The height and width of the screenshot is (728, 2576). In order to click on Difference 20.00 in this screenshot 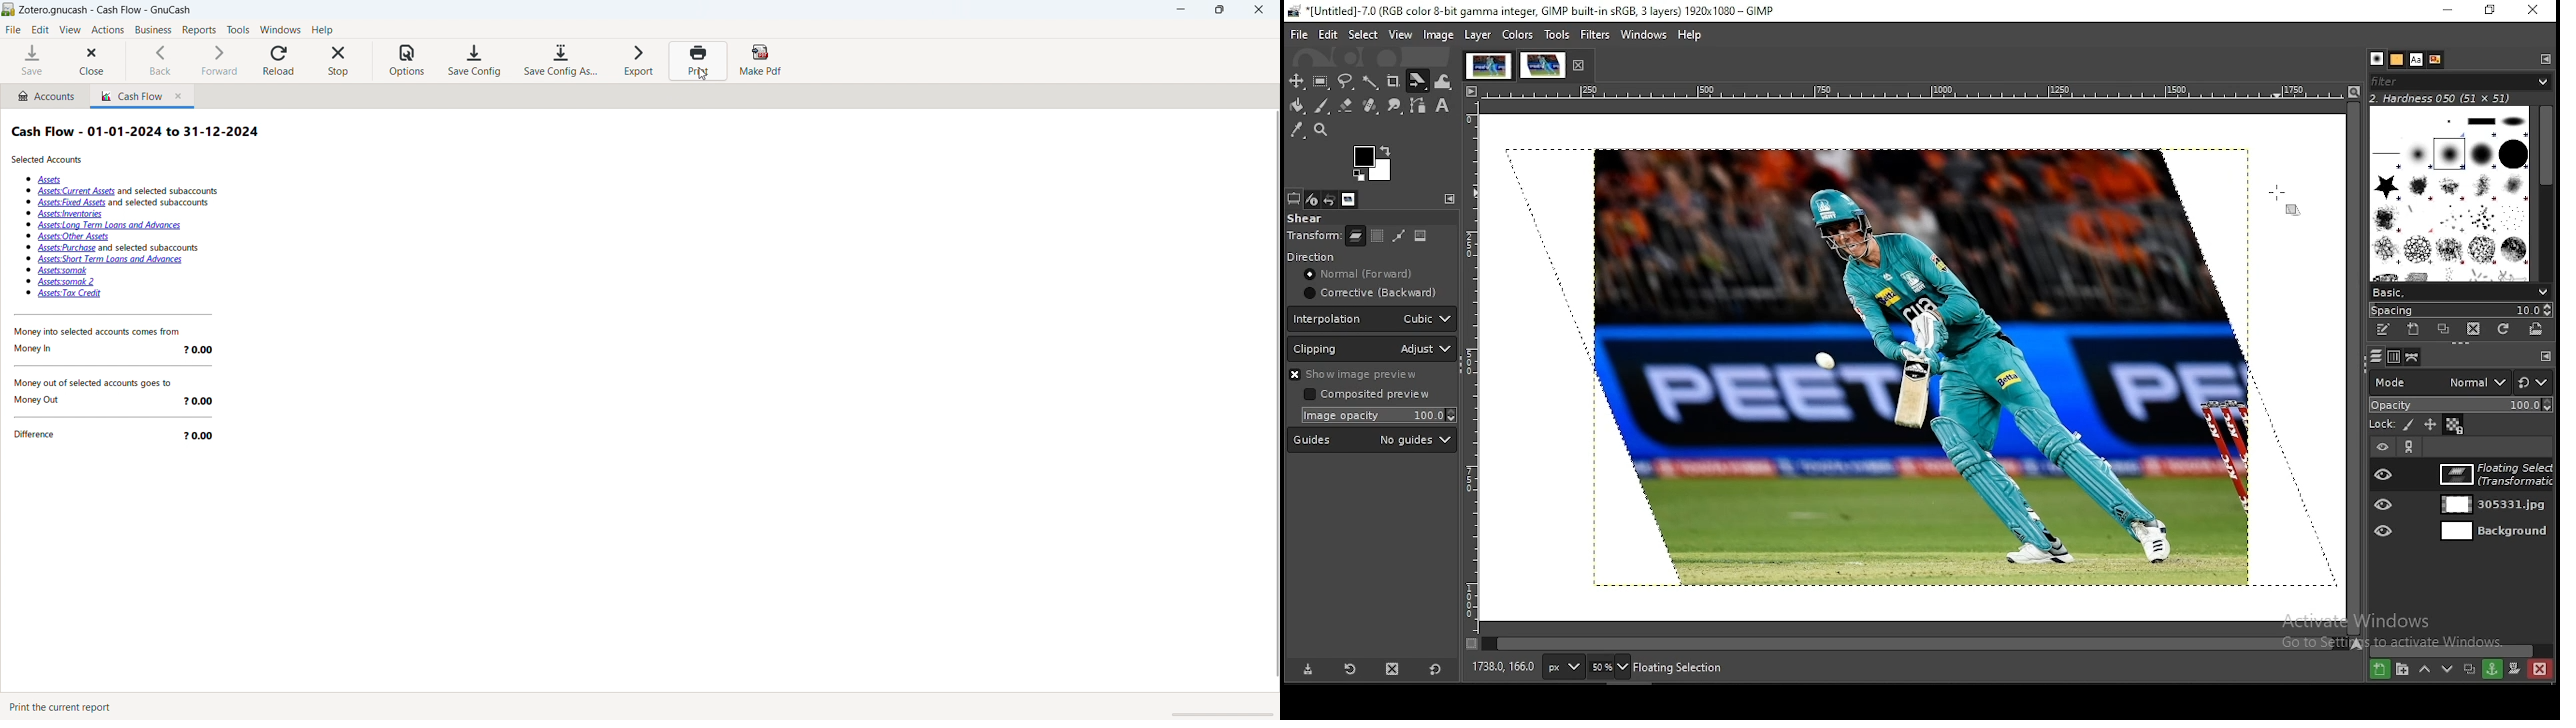, I will do `click(120, 437)`.